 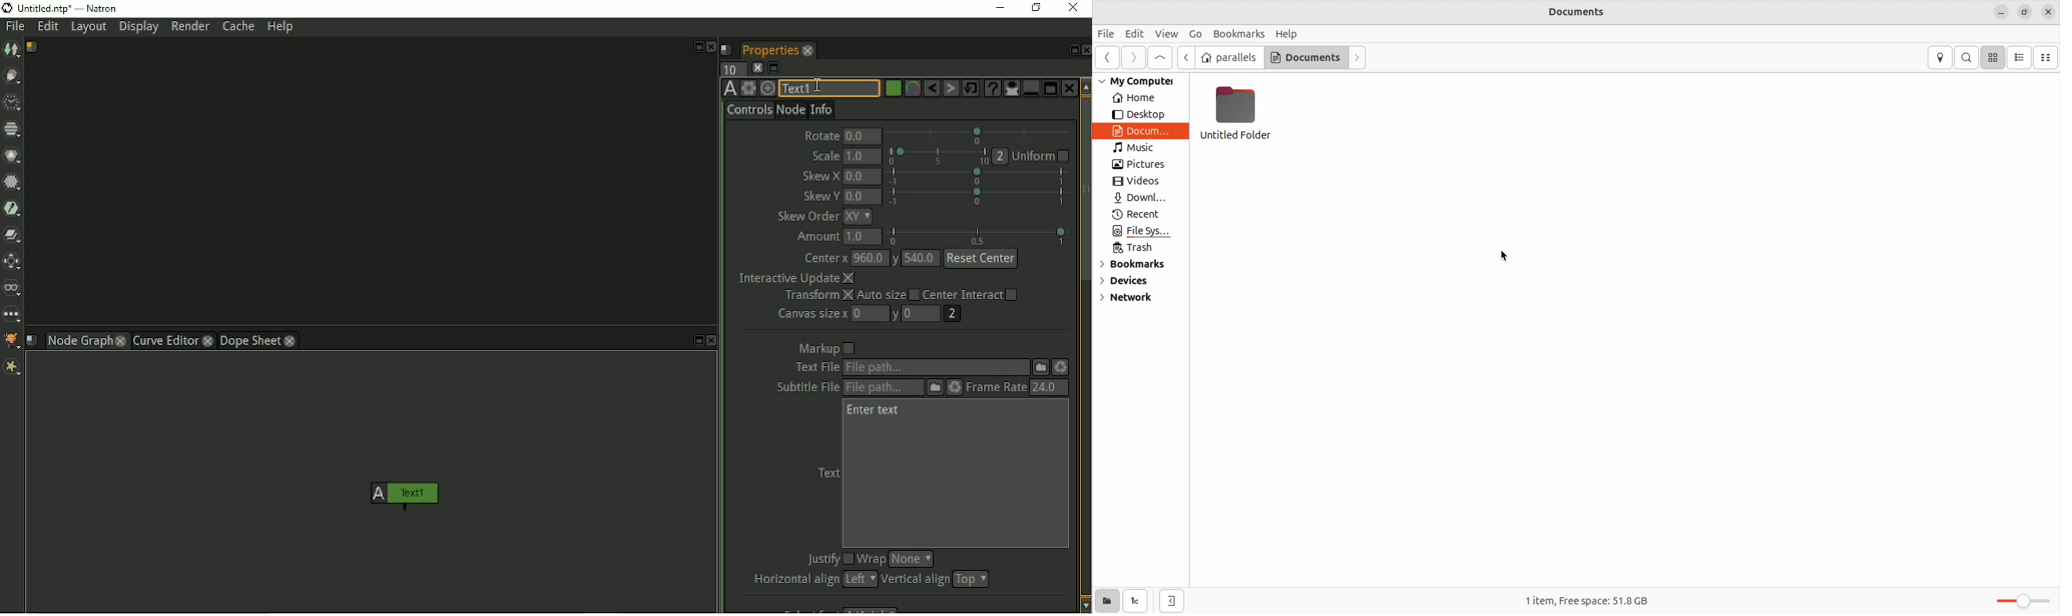 I want to click on Advanced text generator node, so click(x=991, y=88).